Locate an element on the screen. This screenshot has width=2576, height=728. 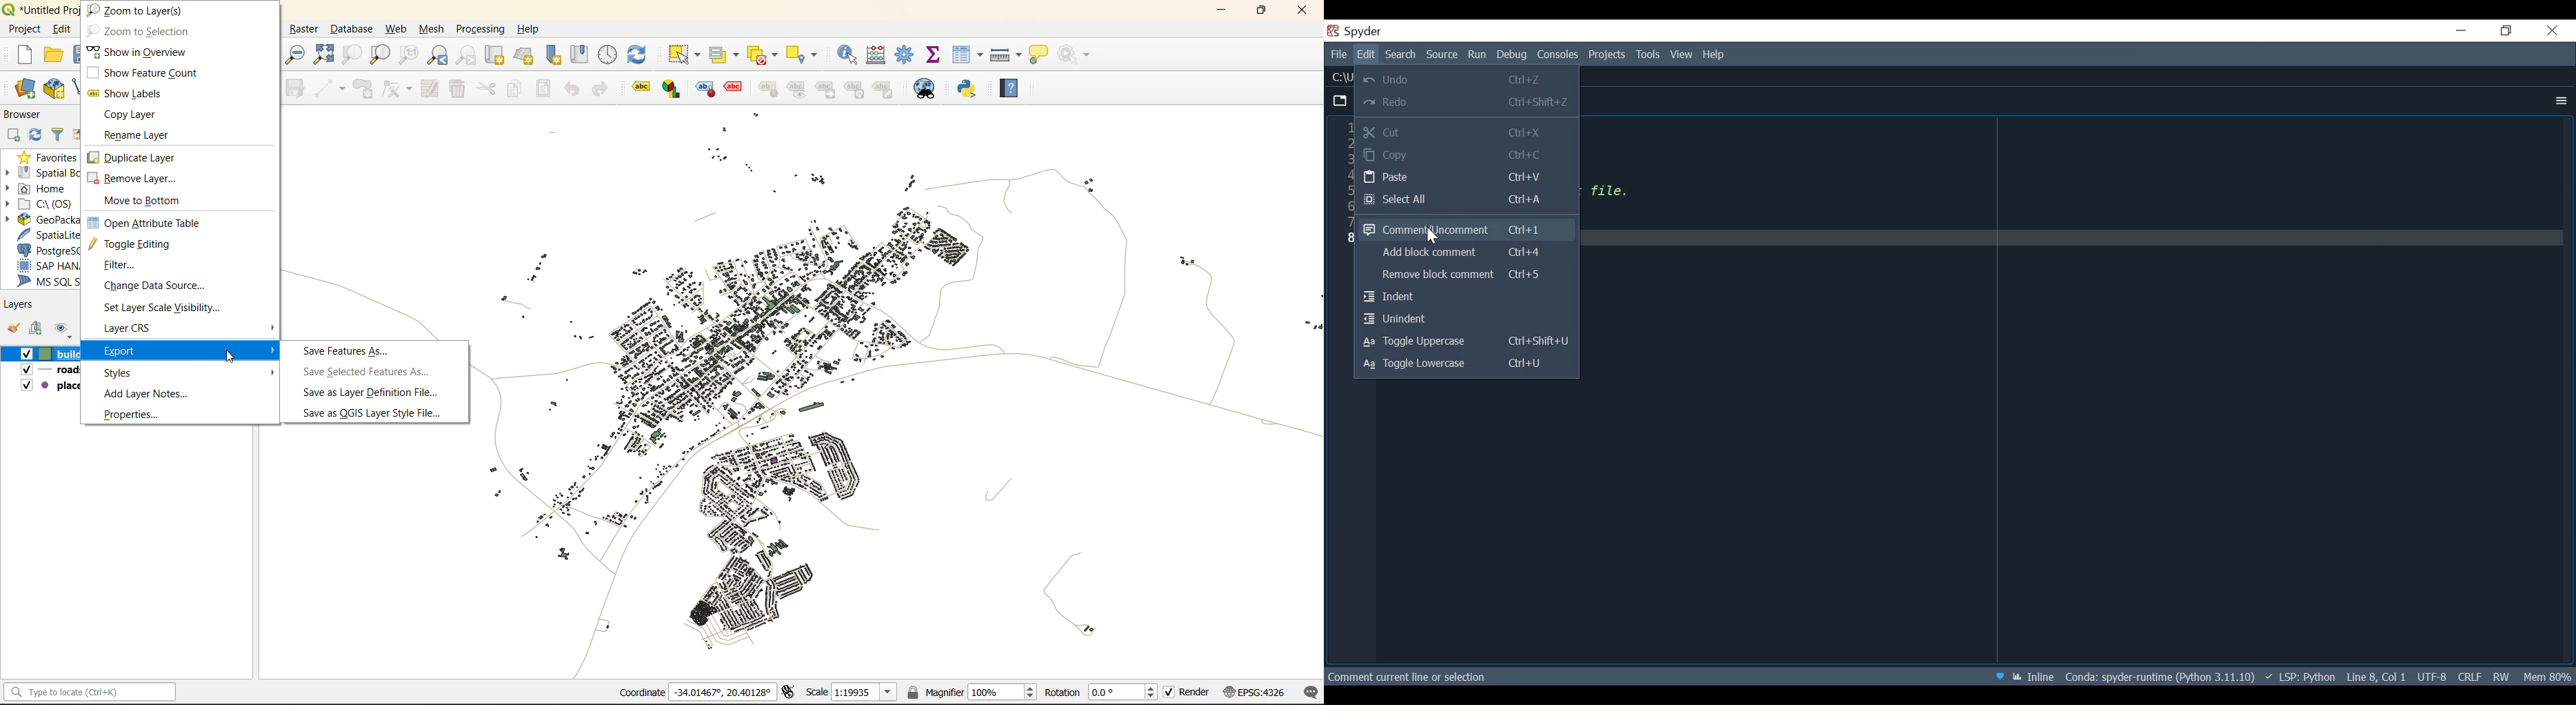
Close is located at coordinates (2552, 31).